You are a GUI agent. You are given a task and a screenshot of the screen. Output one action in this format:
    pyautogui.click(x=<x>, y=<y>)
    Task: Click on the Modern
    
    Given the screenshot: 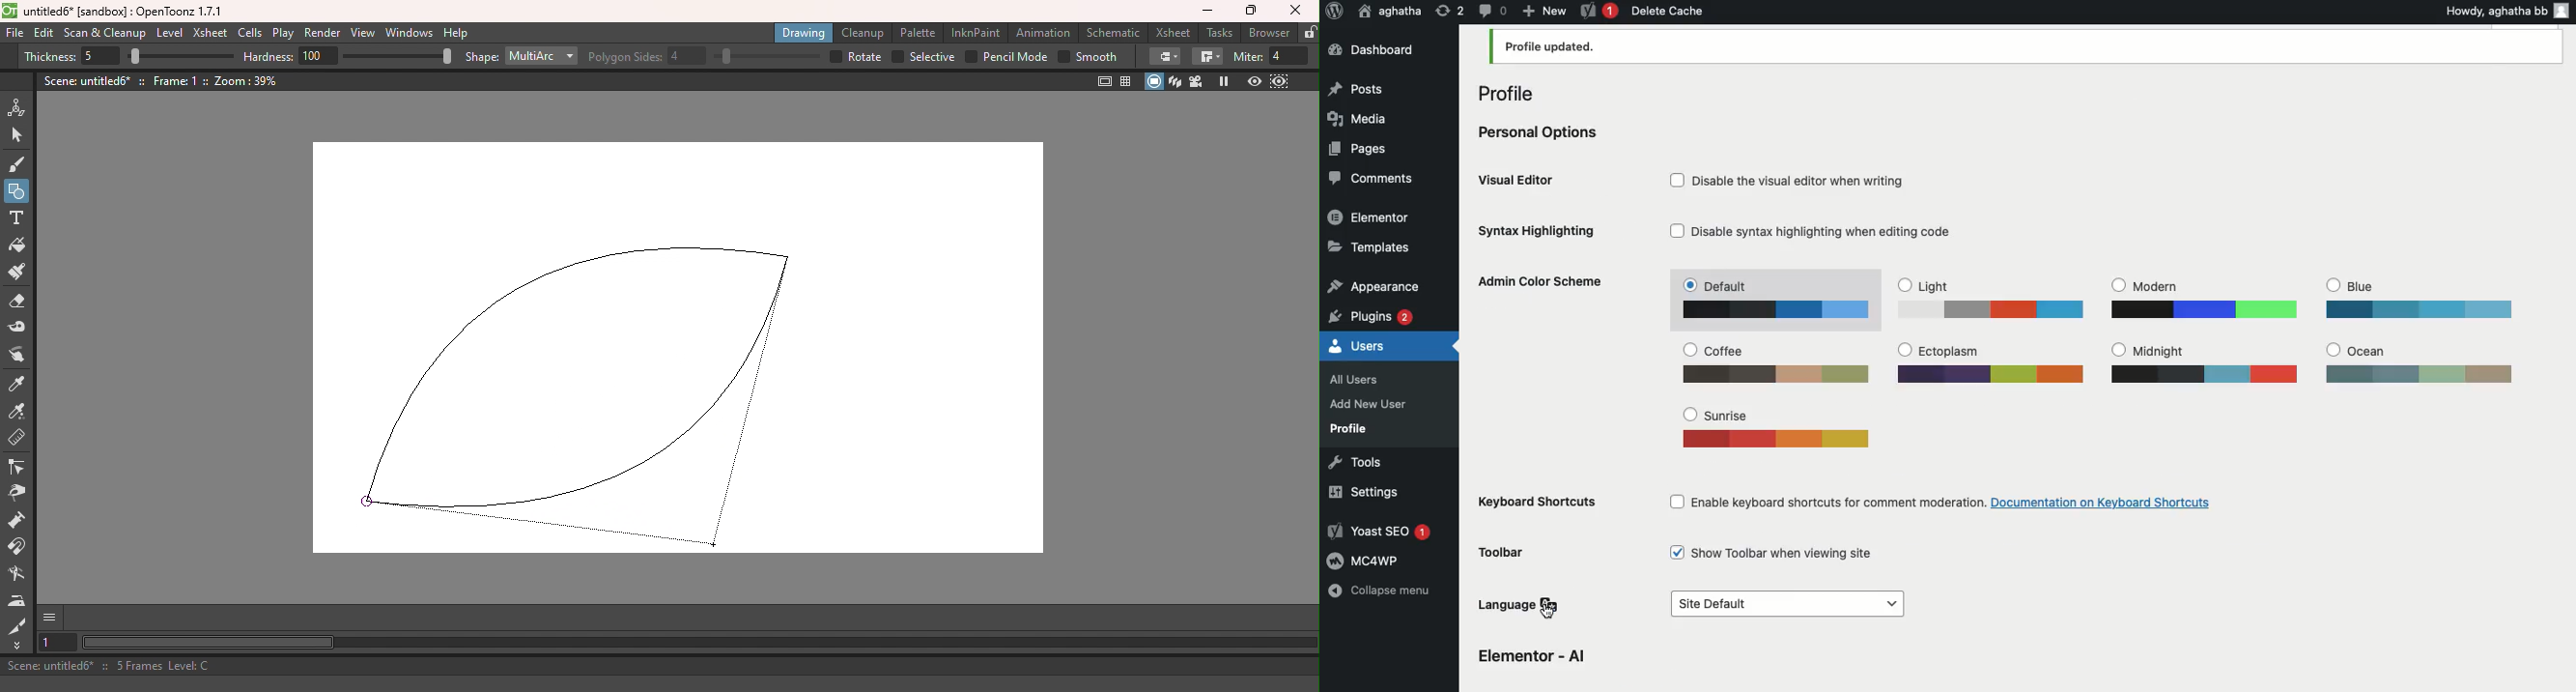 What is the action you would take?
    pyautogui.click(x=2204, y=298)
    